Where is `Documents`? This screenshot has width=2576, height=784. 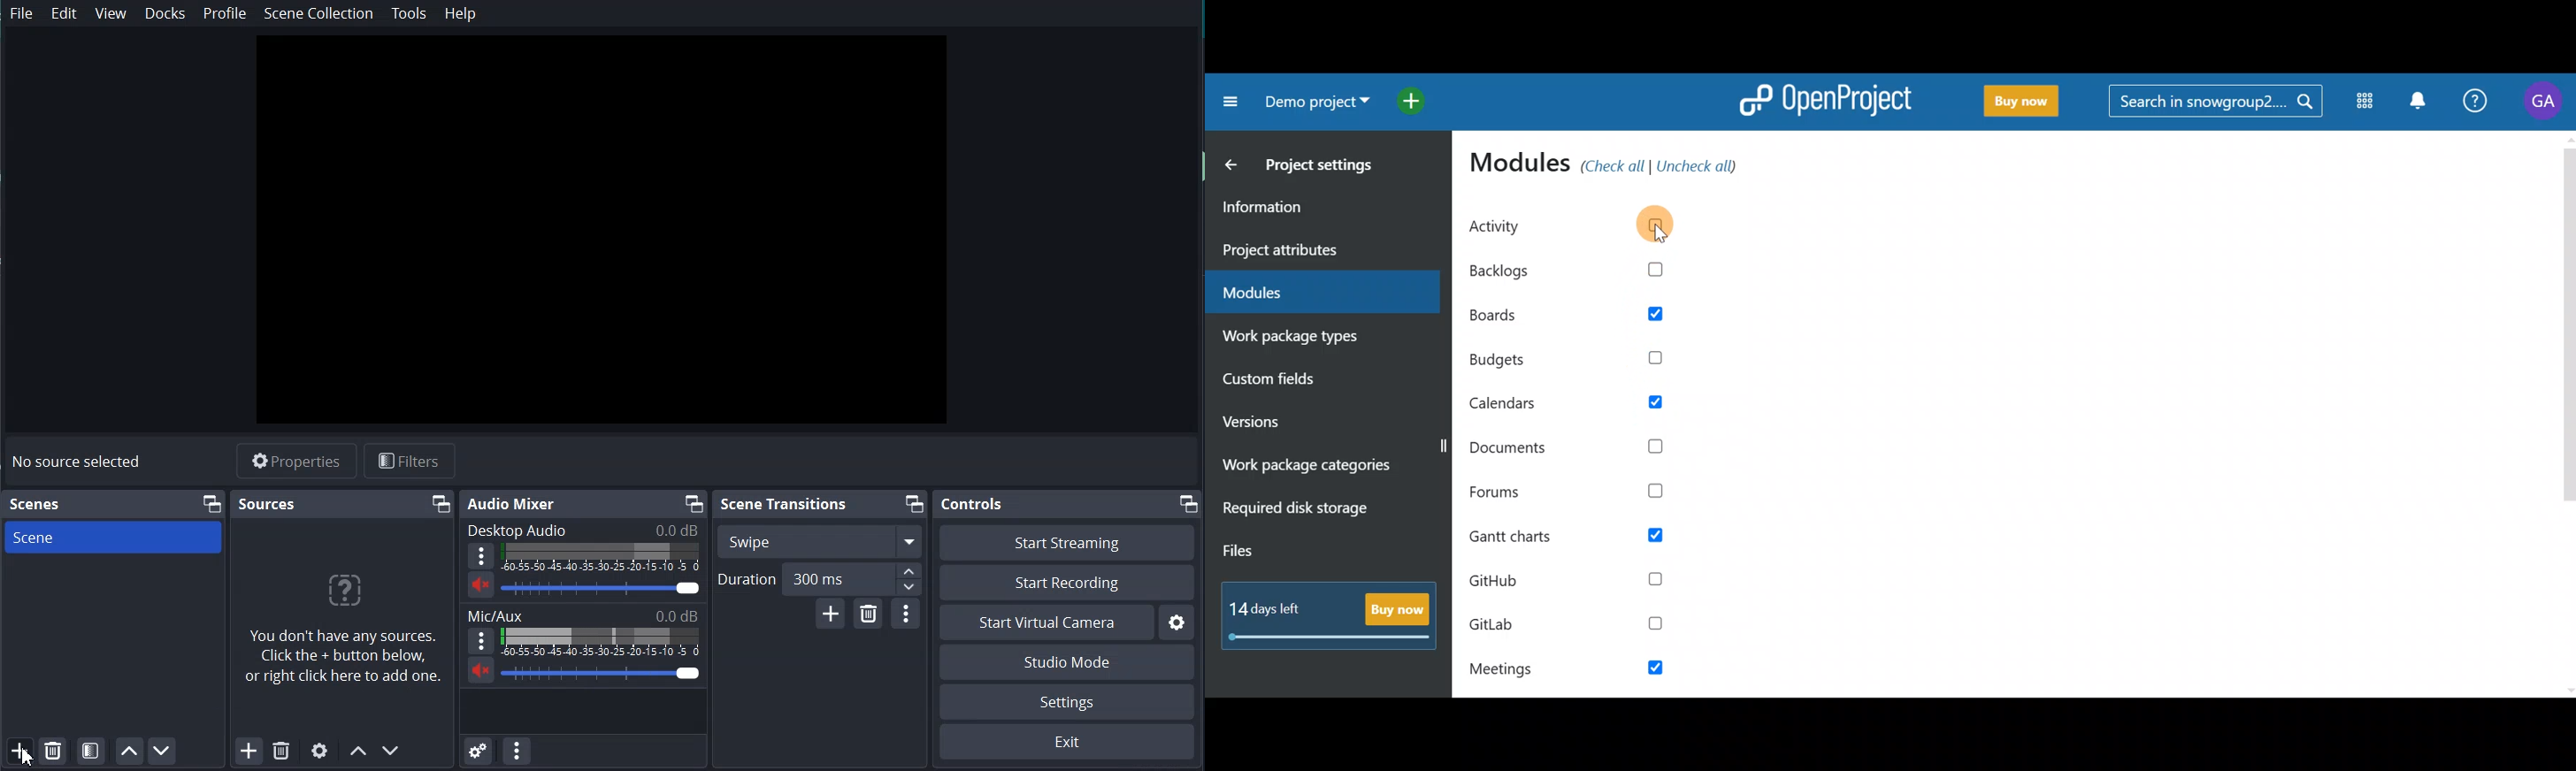
Documents is located at coordinates (1574, 445).